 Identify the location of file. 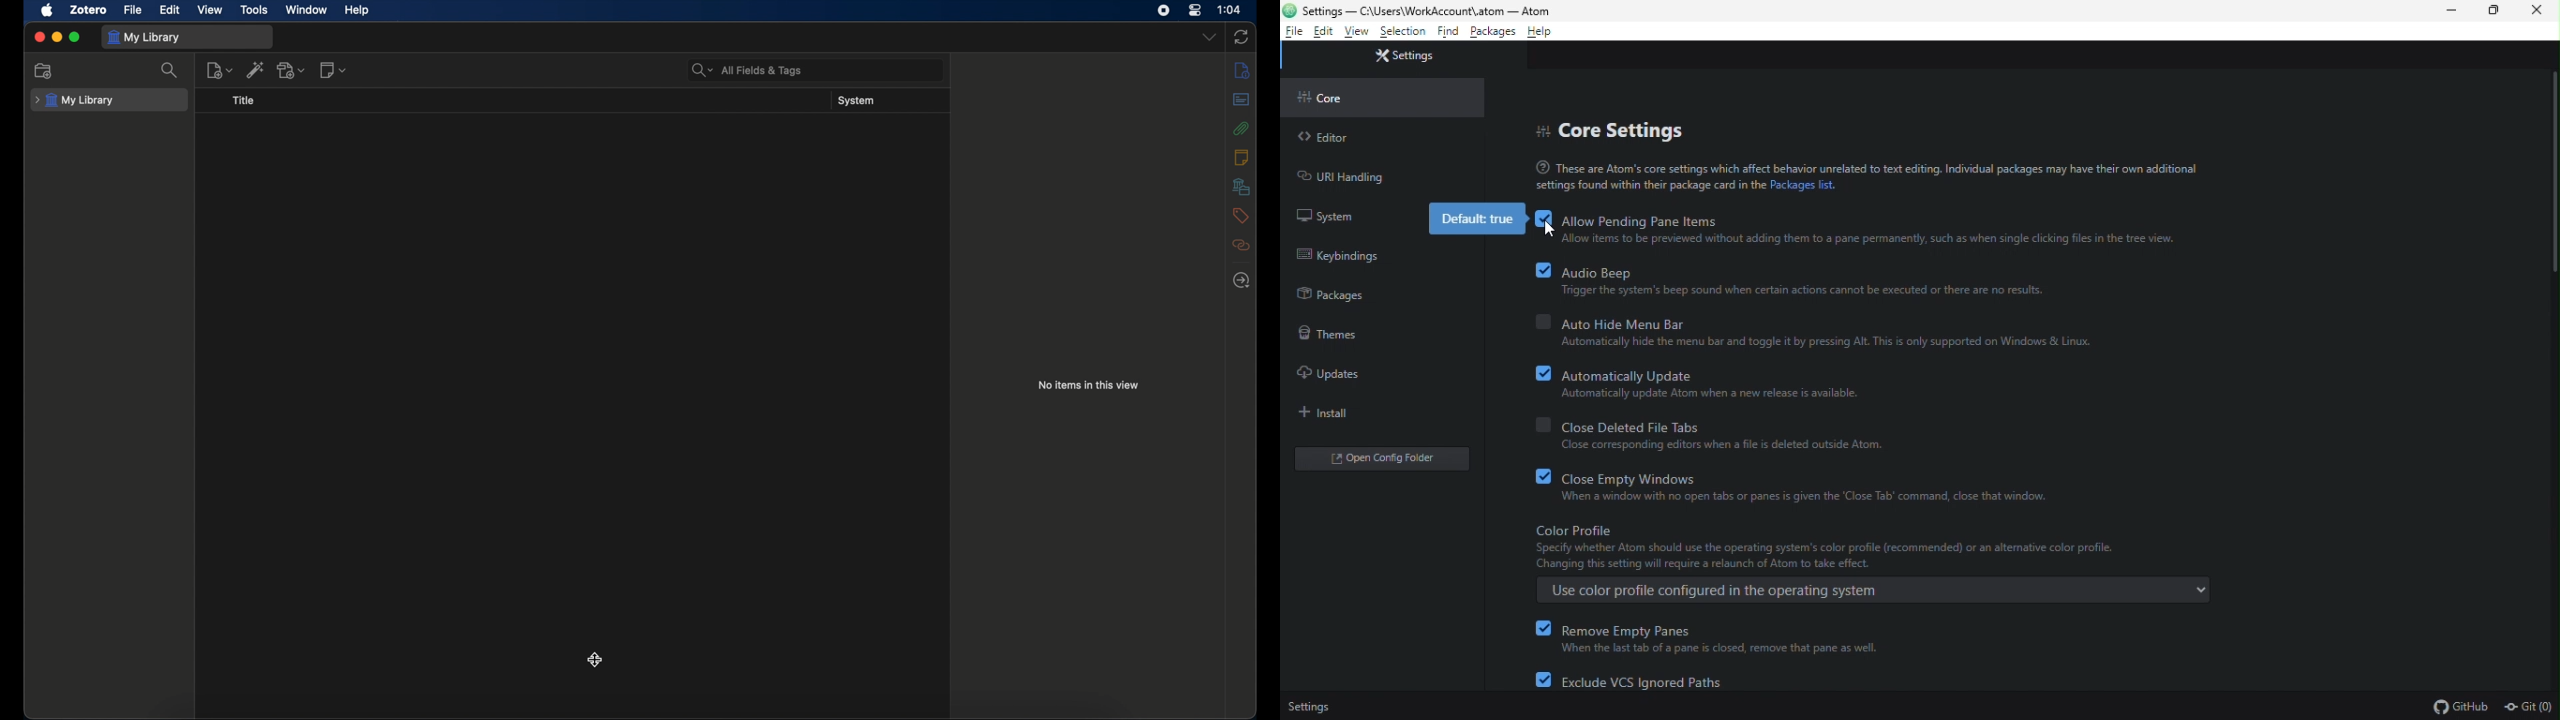
(133, 10).